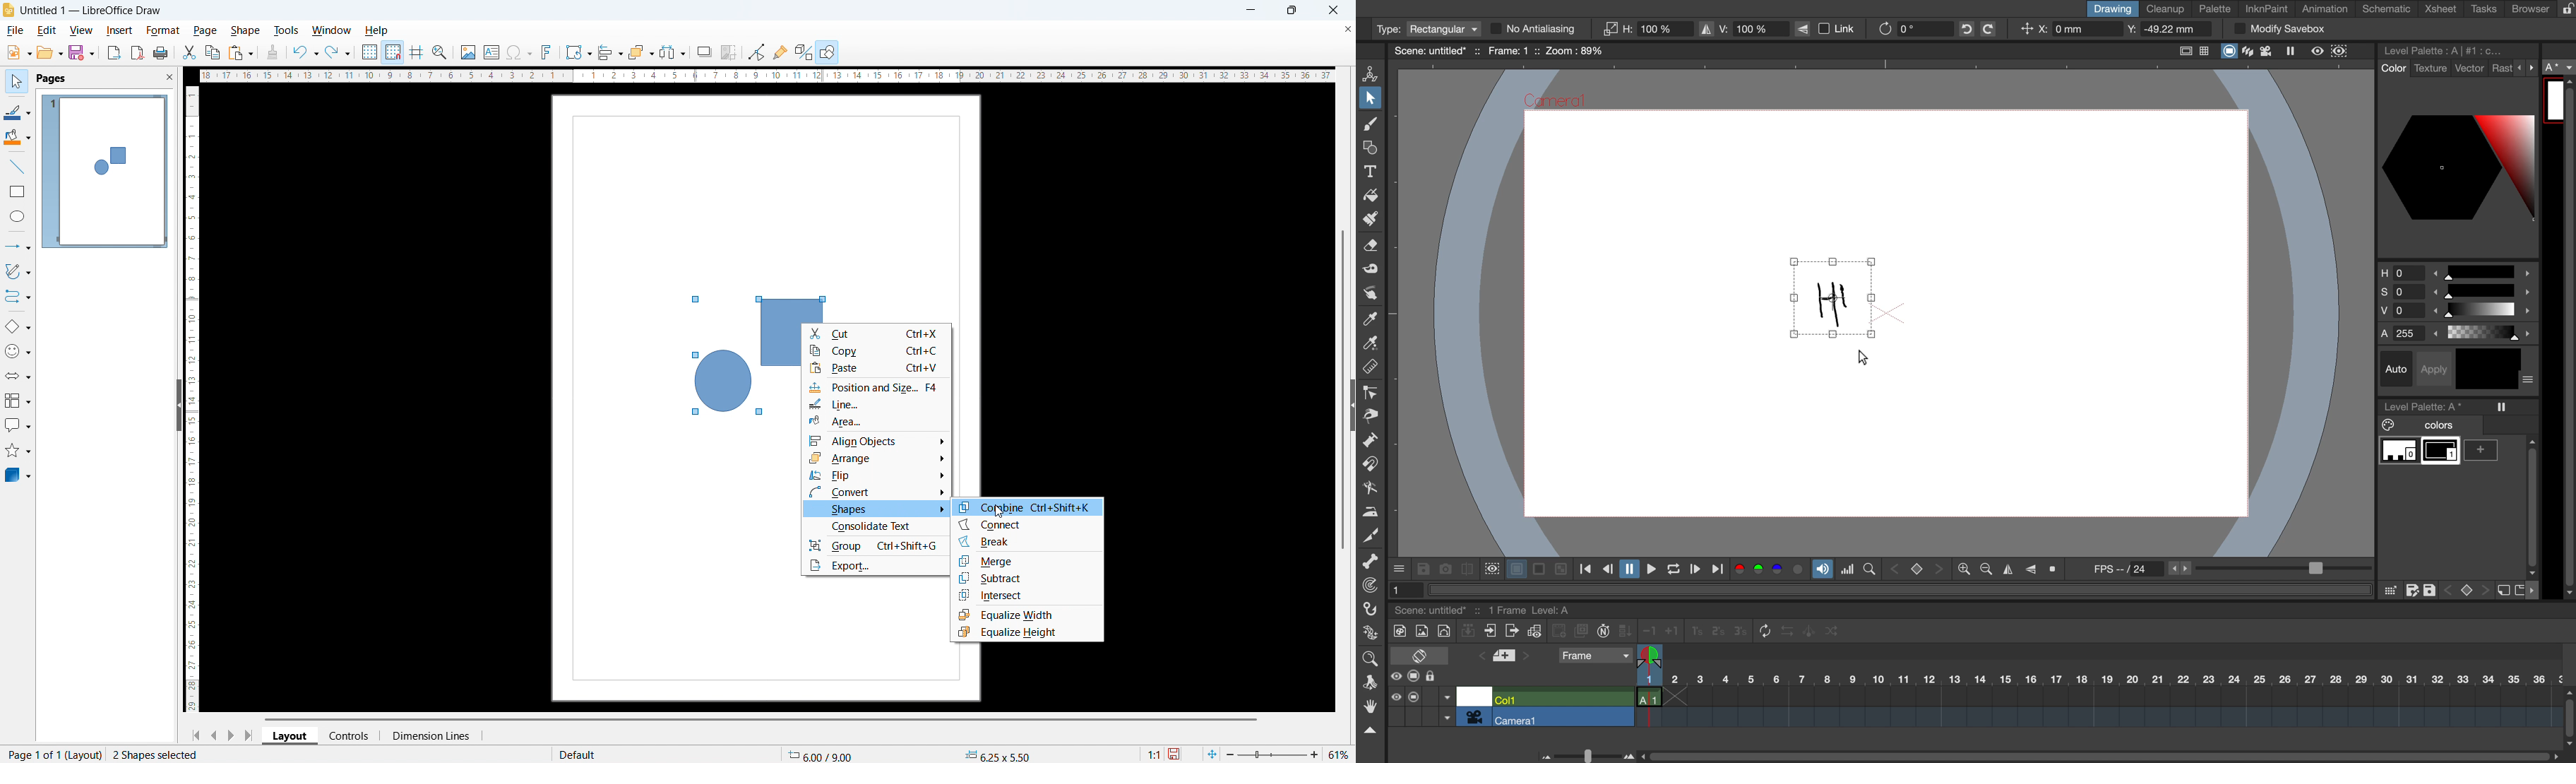  What do you see at coordinates (766, 76) in the screenshot?
I see `horizontal ruler` at bounding box center [766, 76].